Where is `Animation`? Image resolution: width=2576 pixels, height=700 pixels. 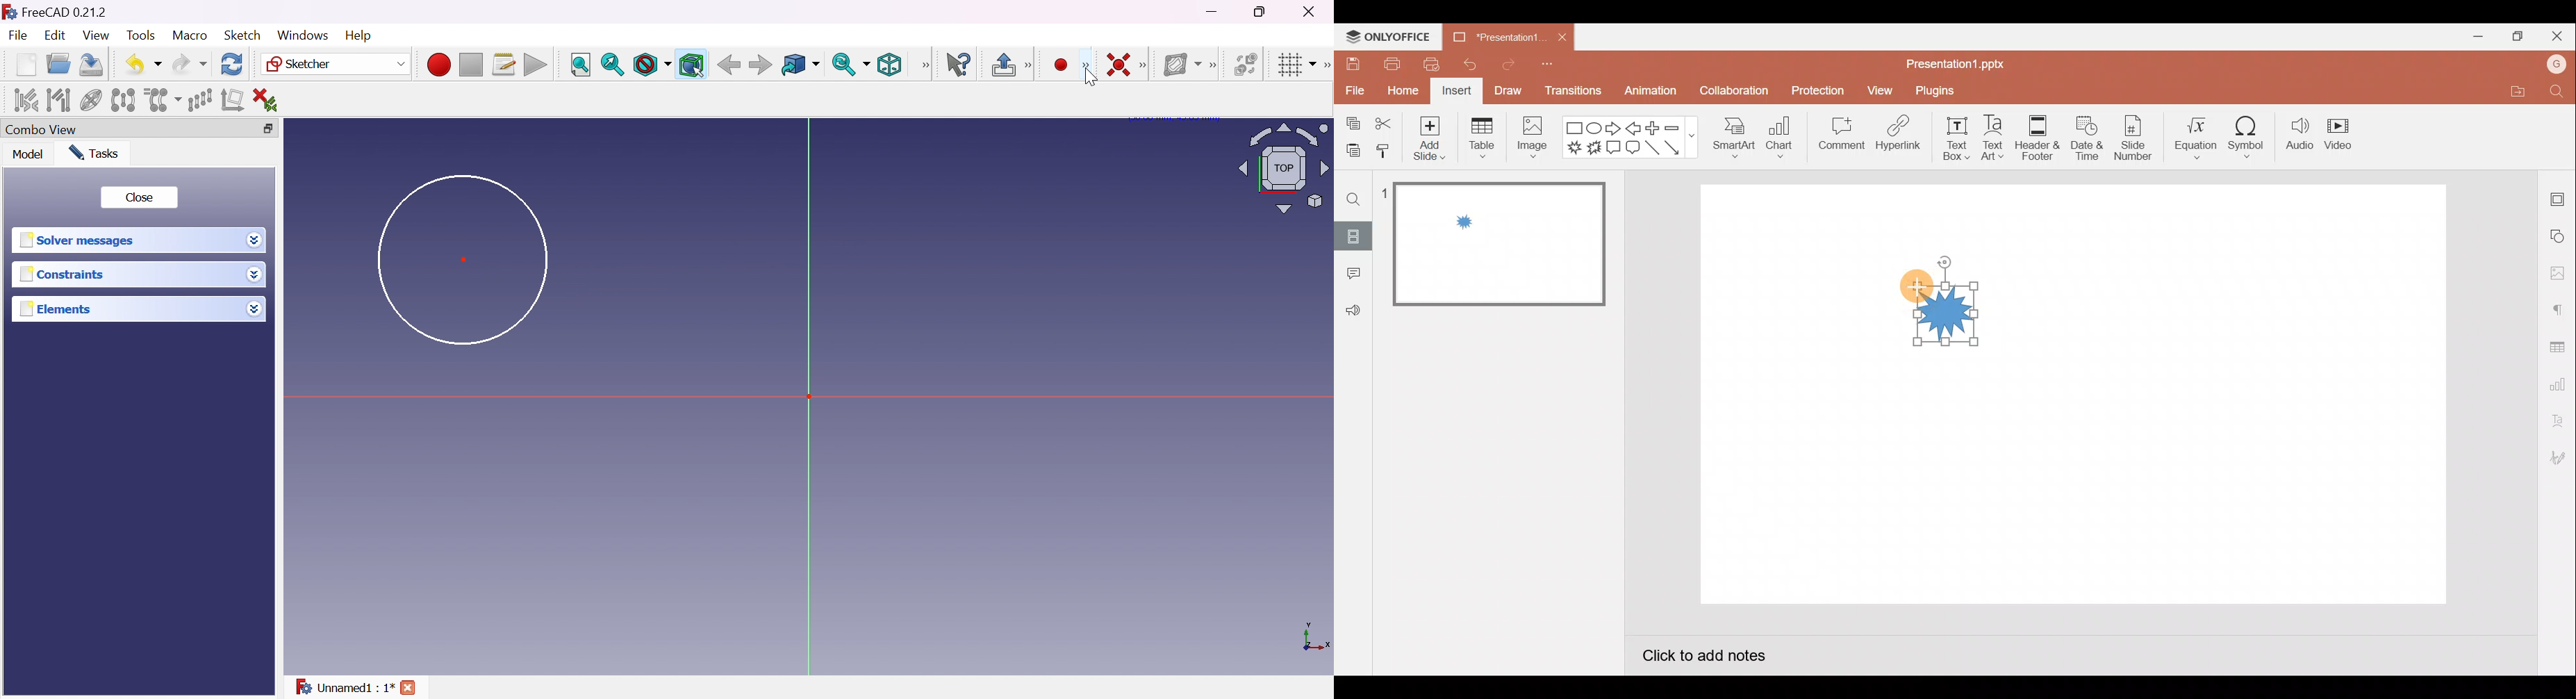
Animation is located at coordinates (1648, 93).